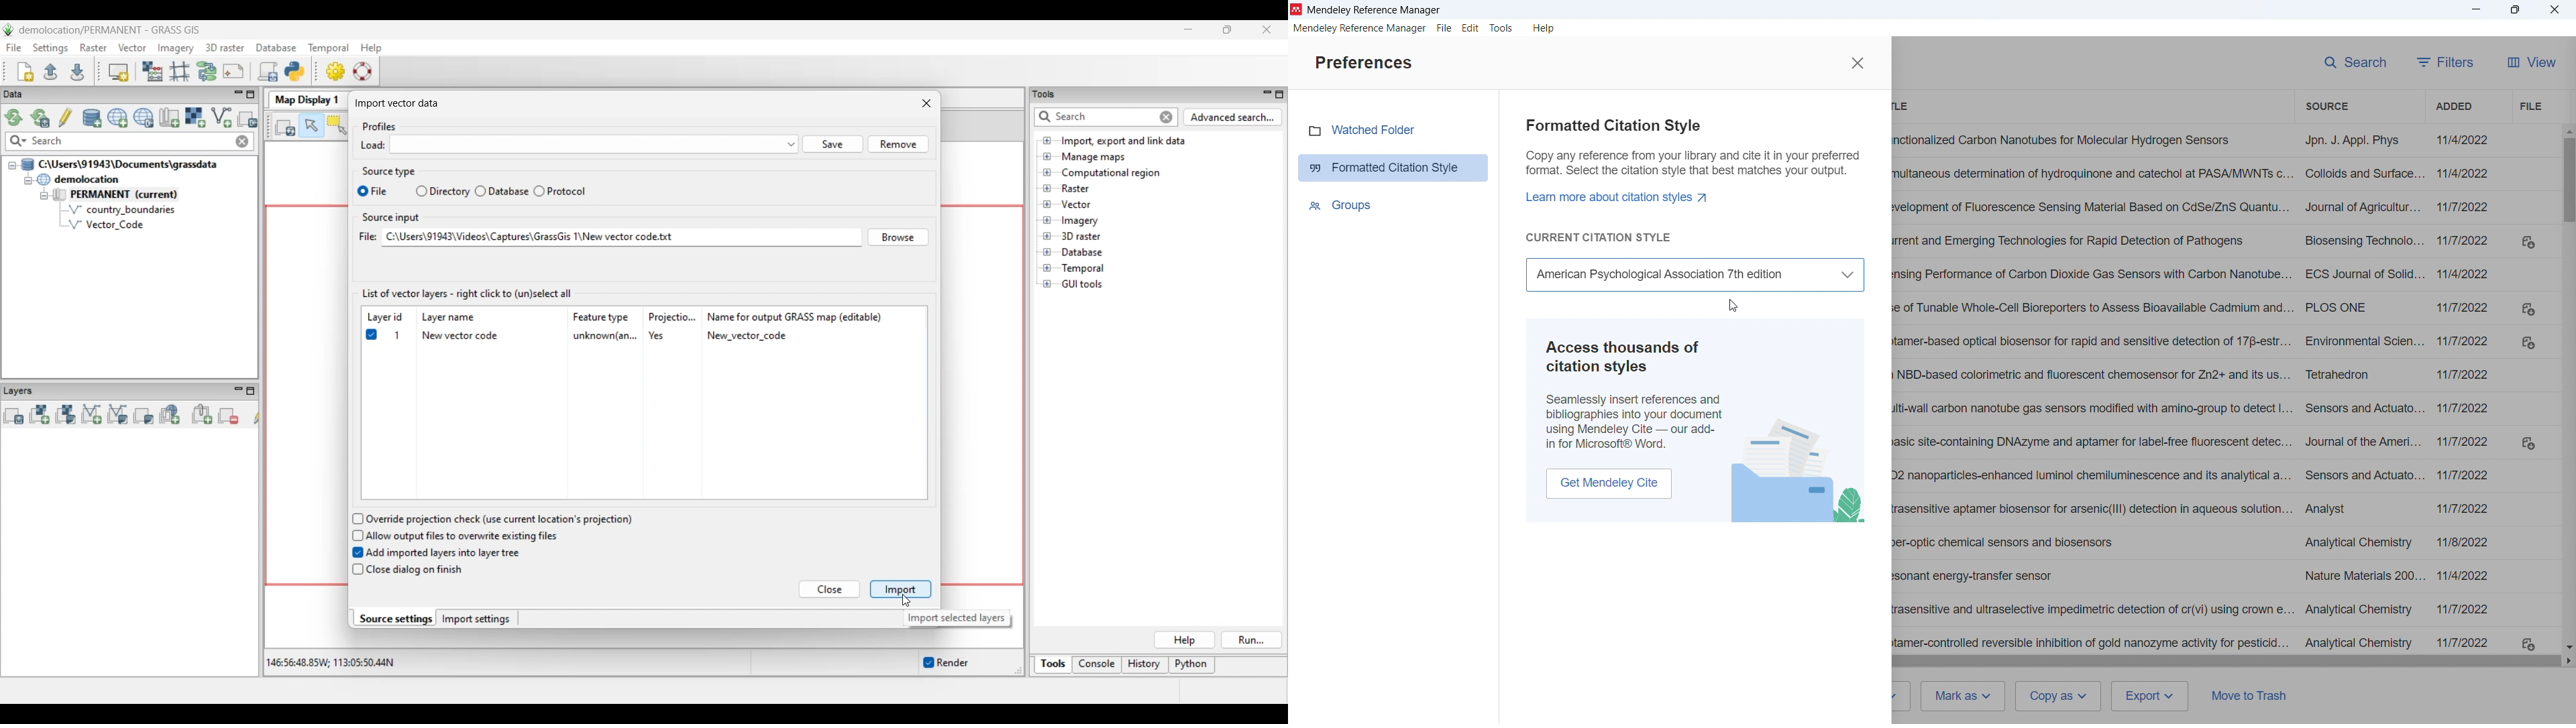 Image resolution: width=2576 pixels, height=728 pixels. What do you see at coordinates (2451, 106) in the screenshot?
I see `Sort by date added` at bounding box center [2451, 106].